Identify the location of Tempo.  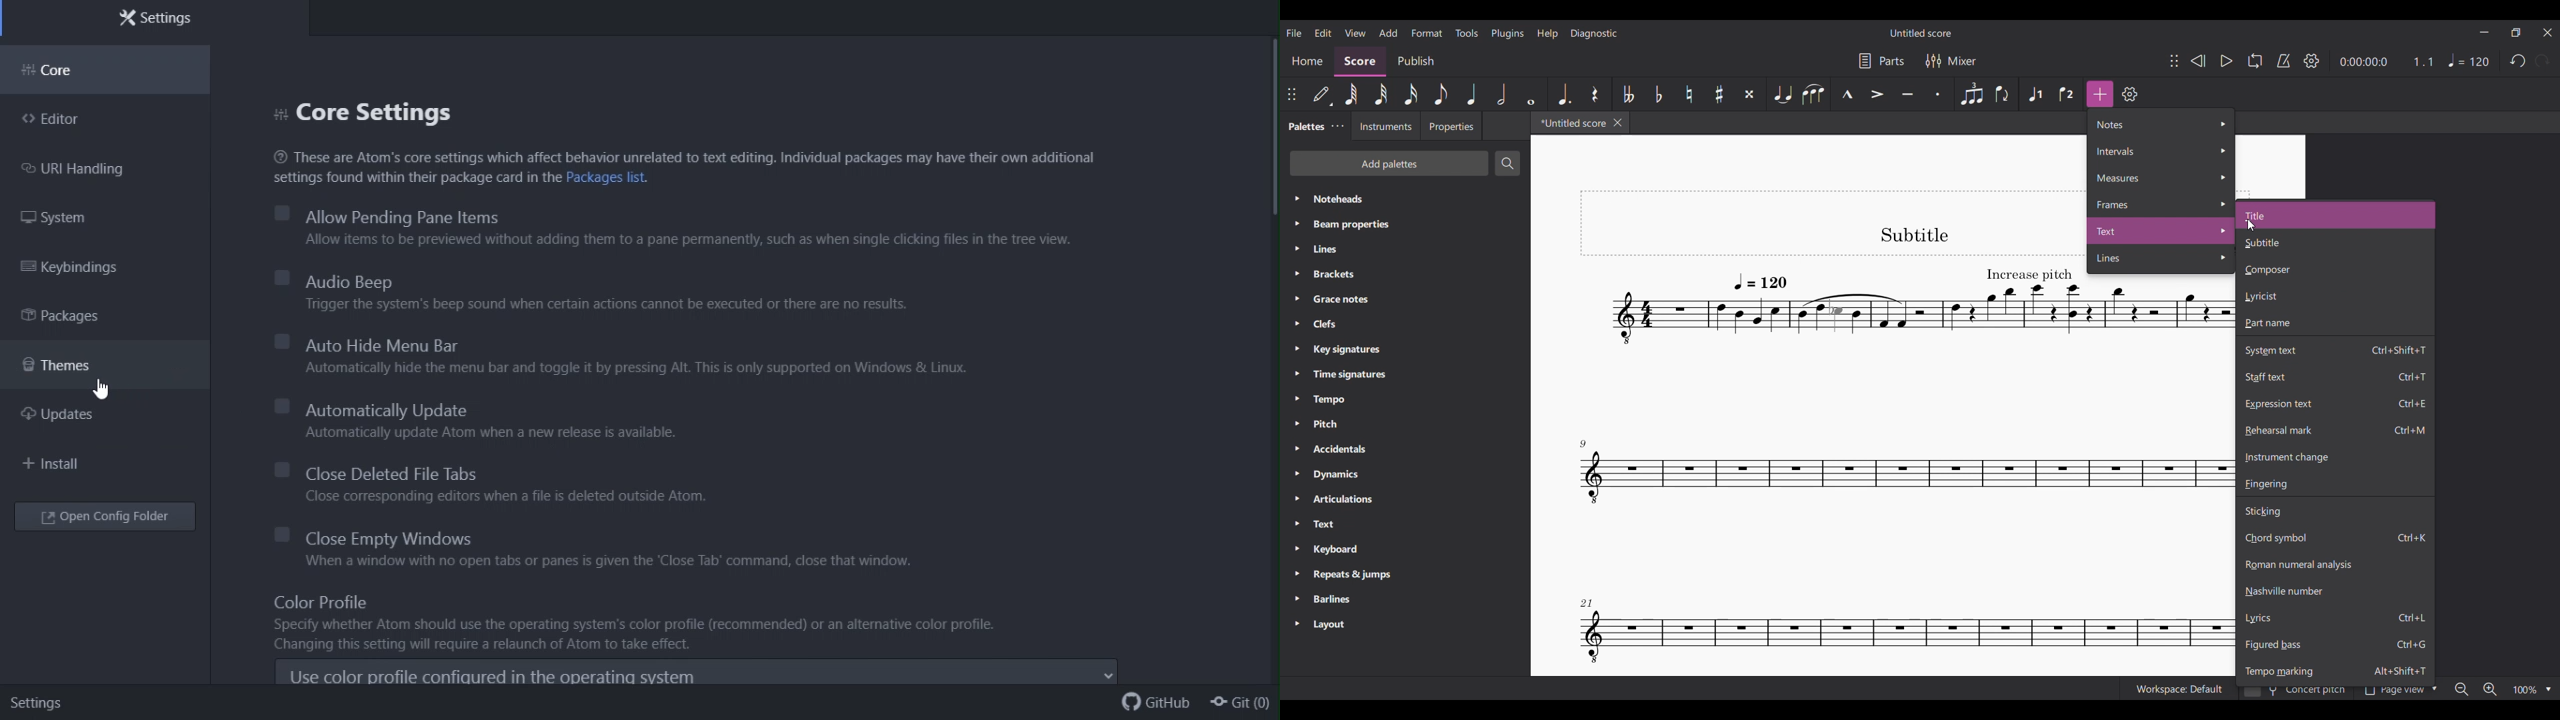
(2469, 60).